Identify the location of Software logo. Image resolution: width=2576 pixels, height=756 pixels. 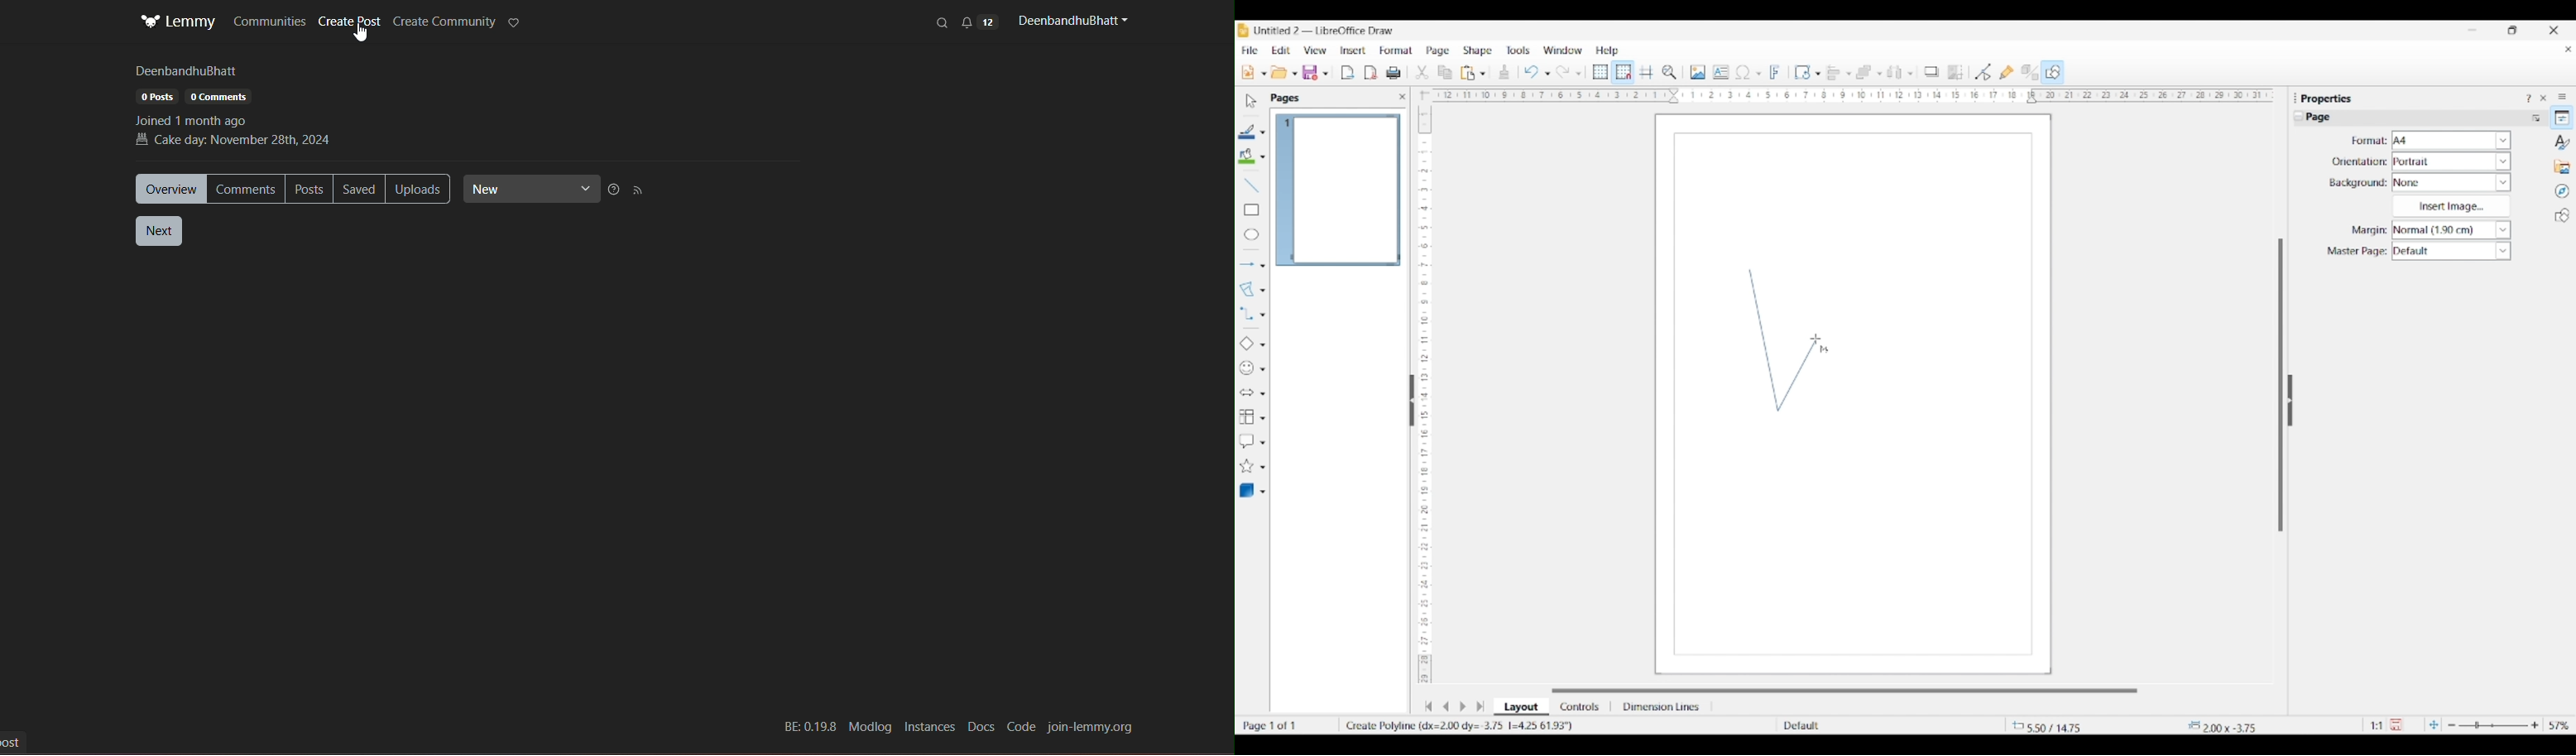
(1243, 30).